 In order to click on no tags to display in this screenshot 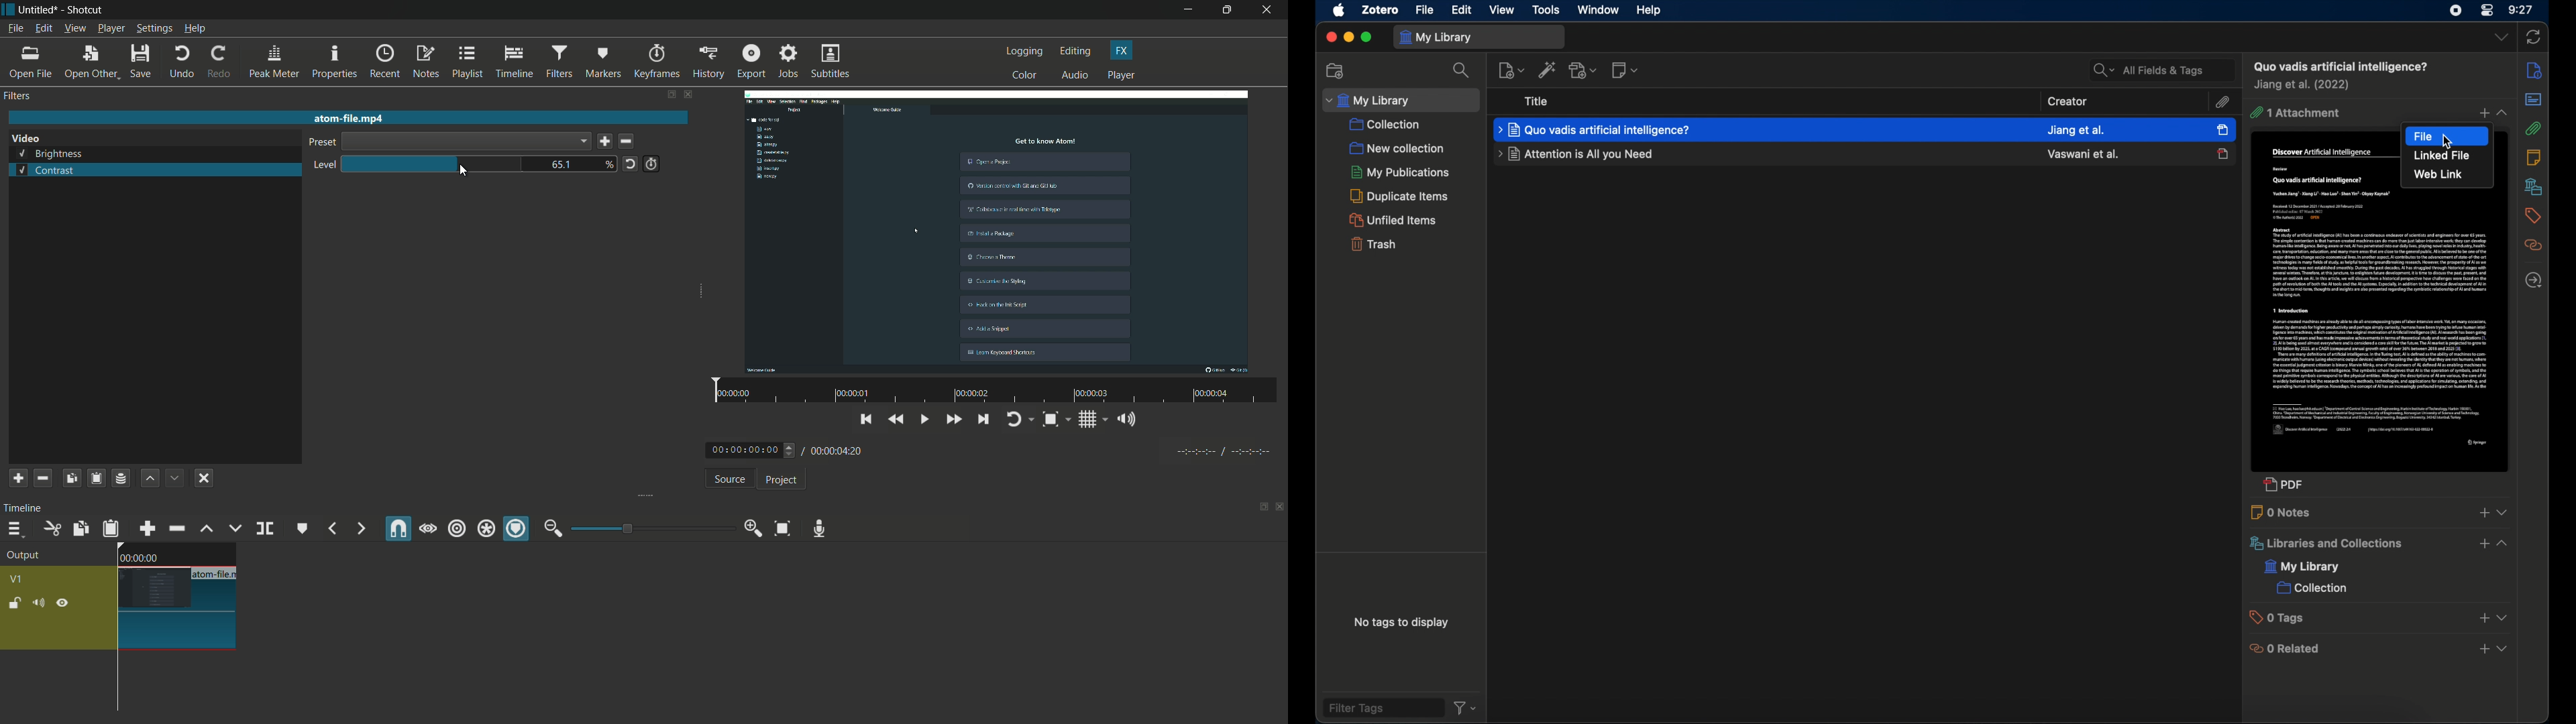, I will do `click(1403, 623)`.